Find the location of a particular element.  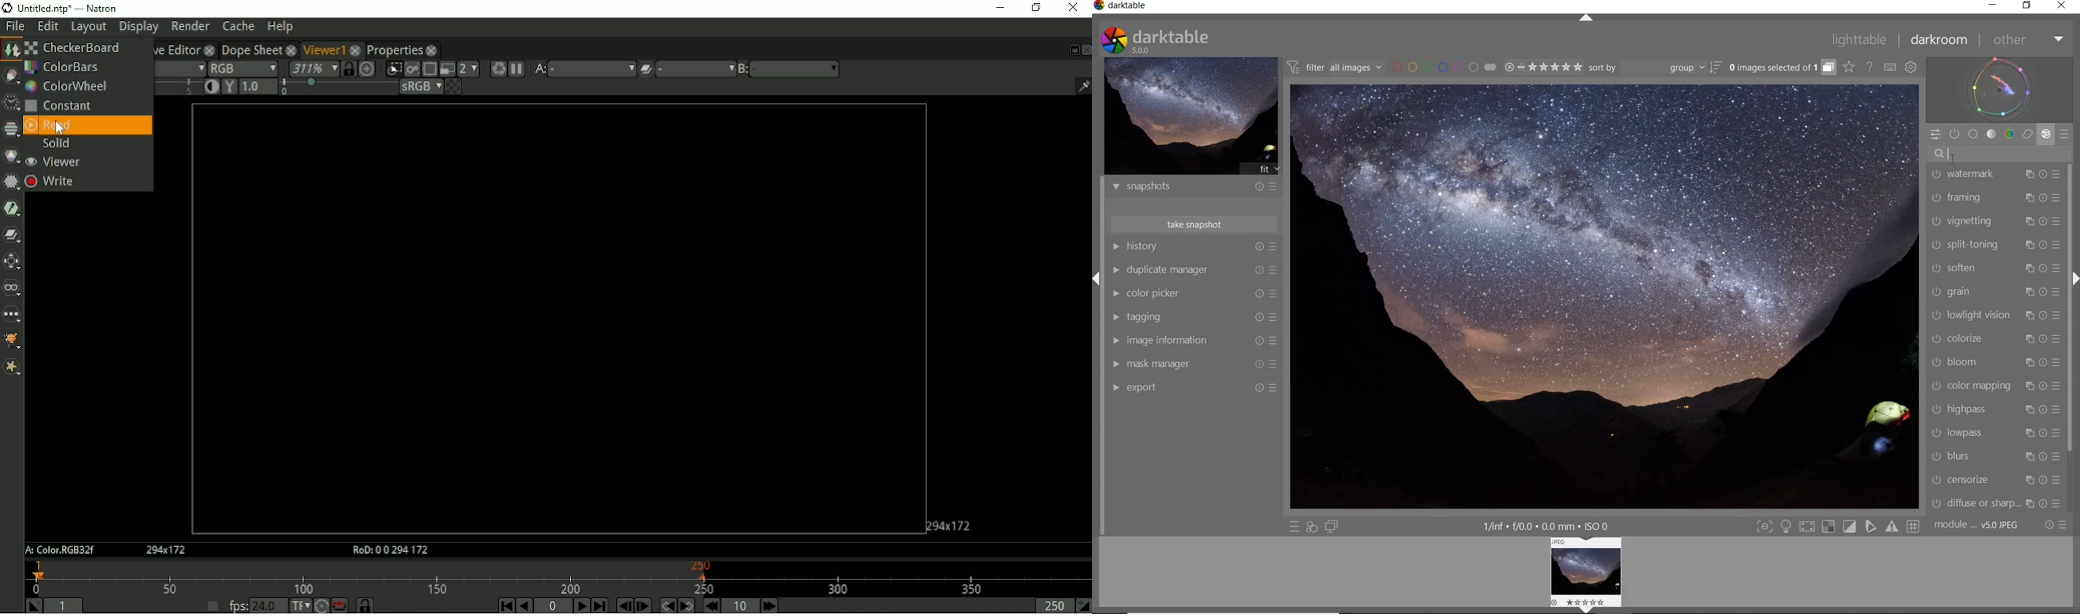

TONE is located at coordinates (1992, 135).